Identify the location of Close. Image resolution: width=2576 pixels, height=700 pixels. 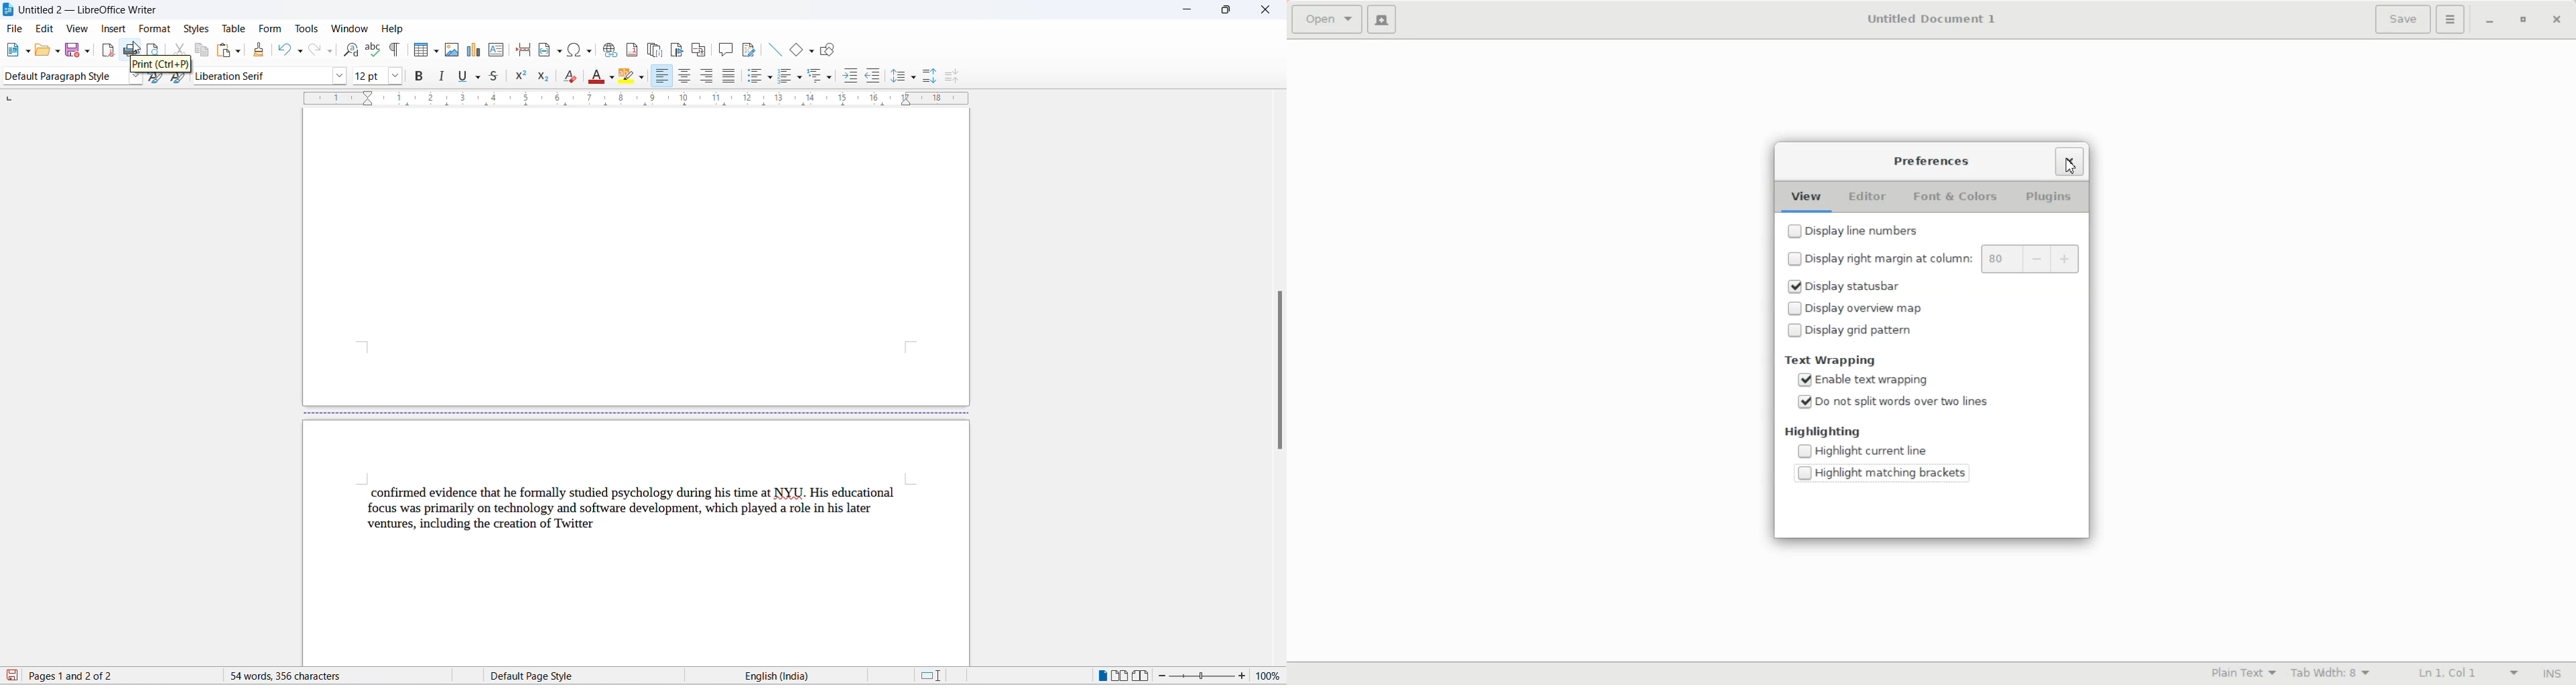
(2070, 160).